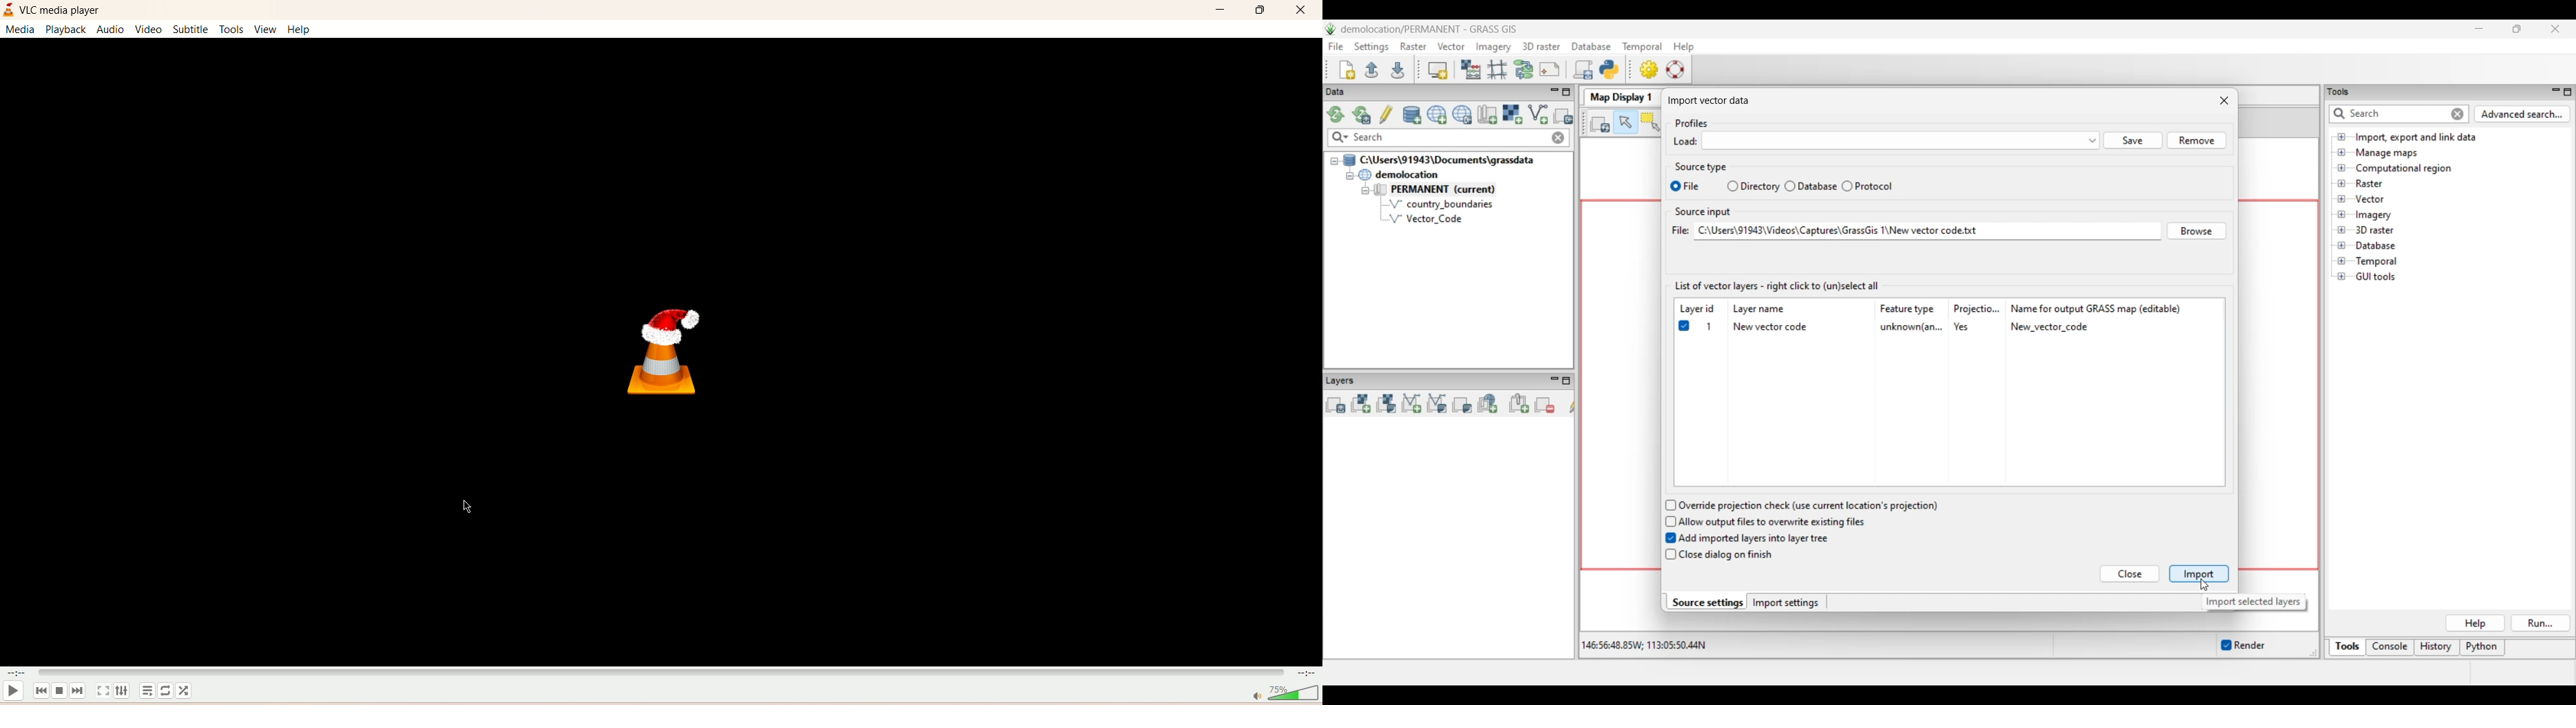 This screenshot has height=728, width=2576. I want to click on playlist, so click(147, 692).